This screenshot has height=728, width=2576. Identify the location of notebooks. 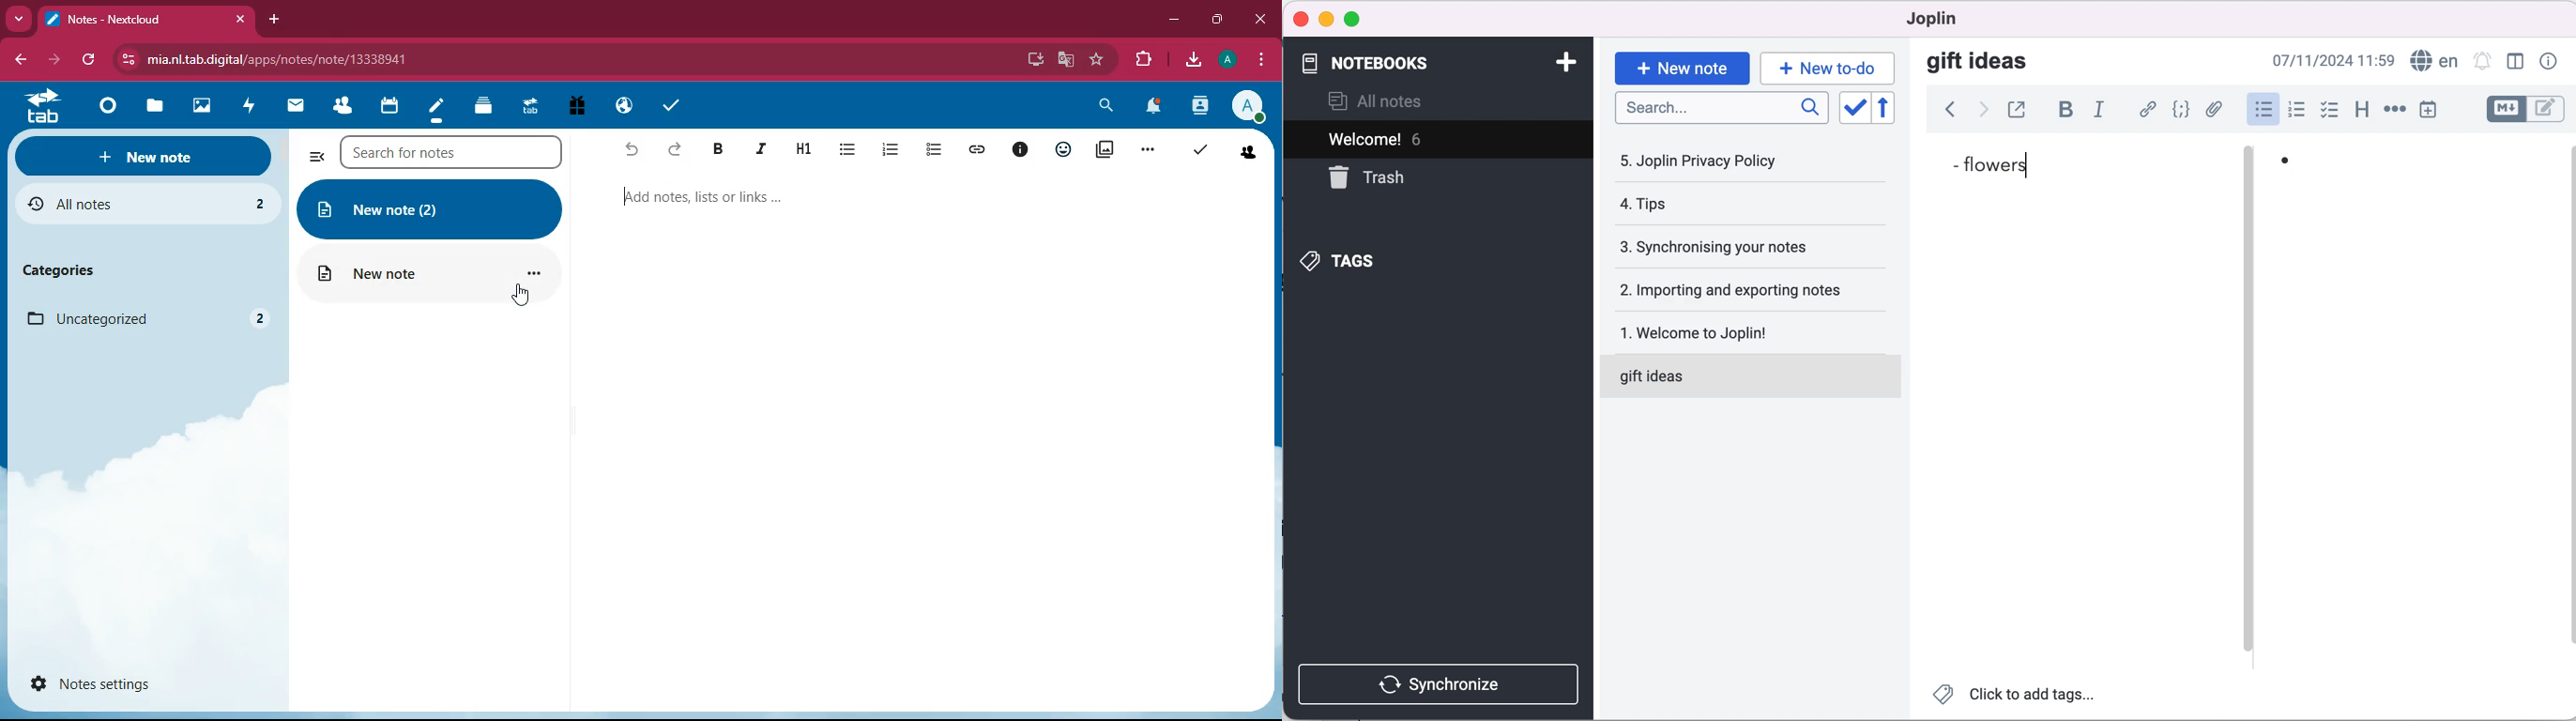
(1378, 61).